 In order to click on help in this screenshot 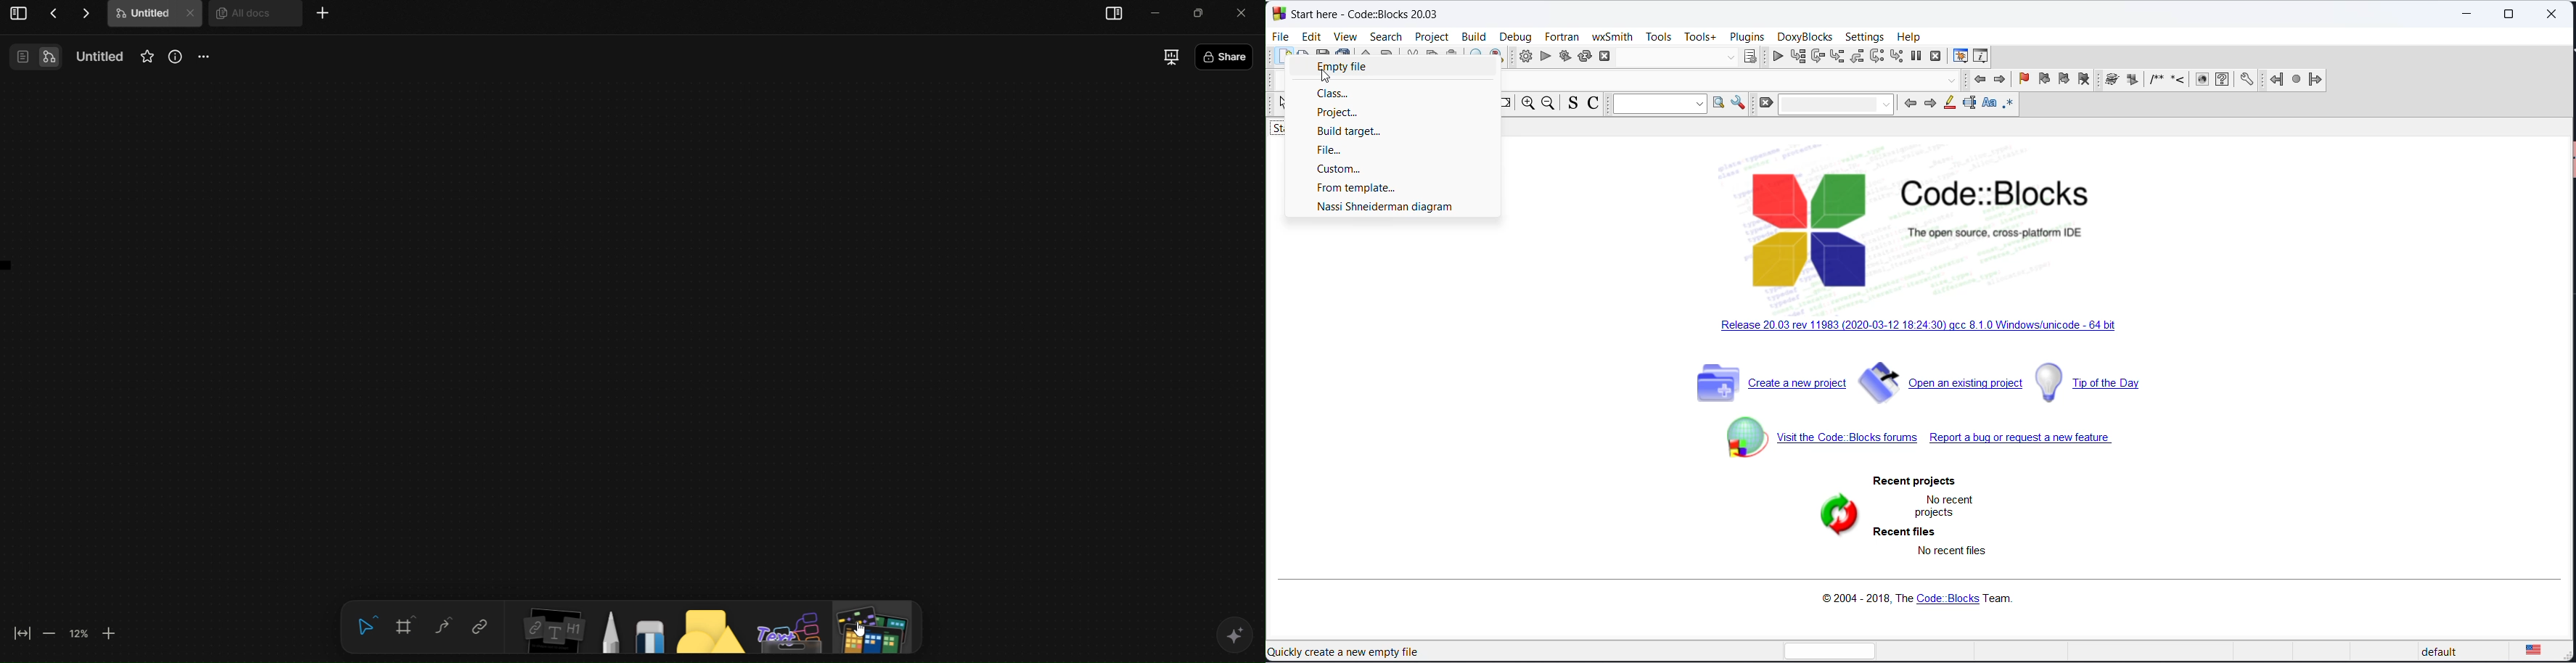, I will do `click(1911, 36)`.